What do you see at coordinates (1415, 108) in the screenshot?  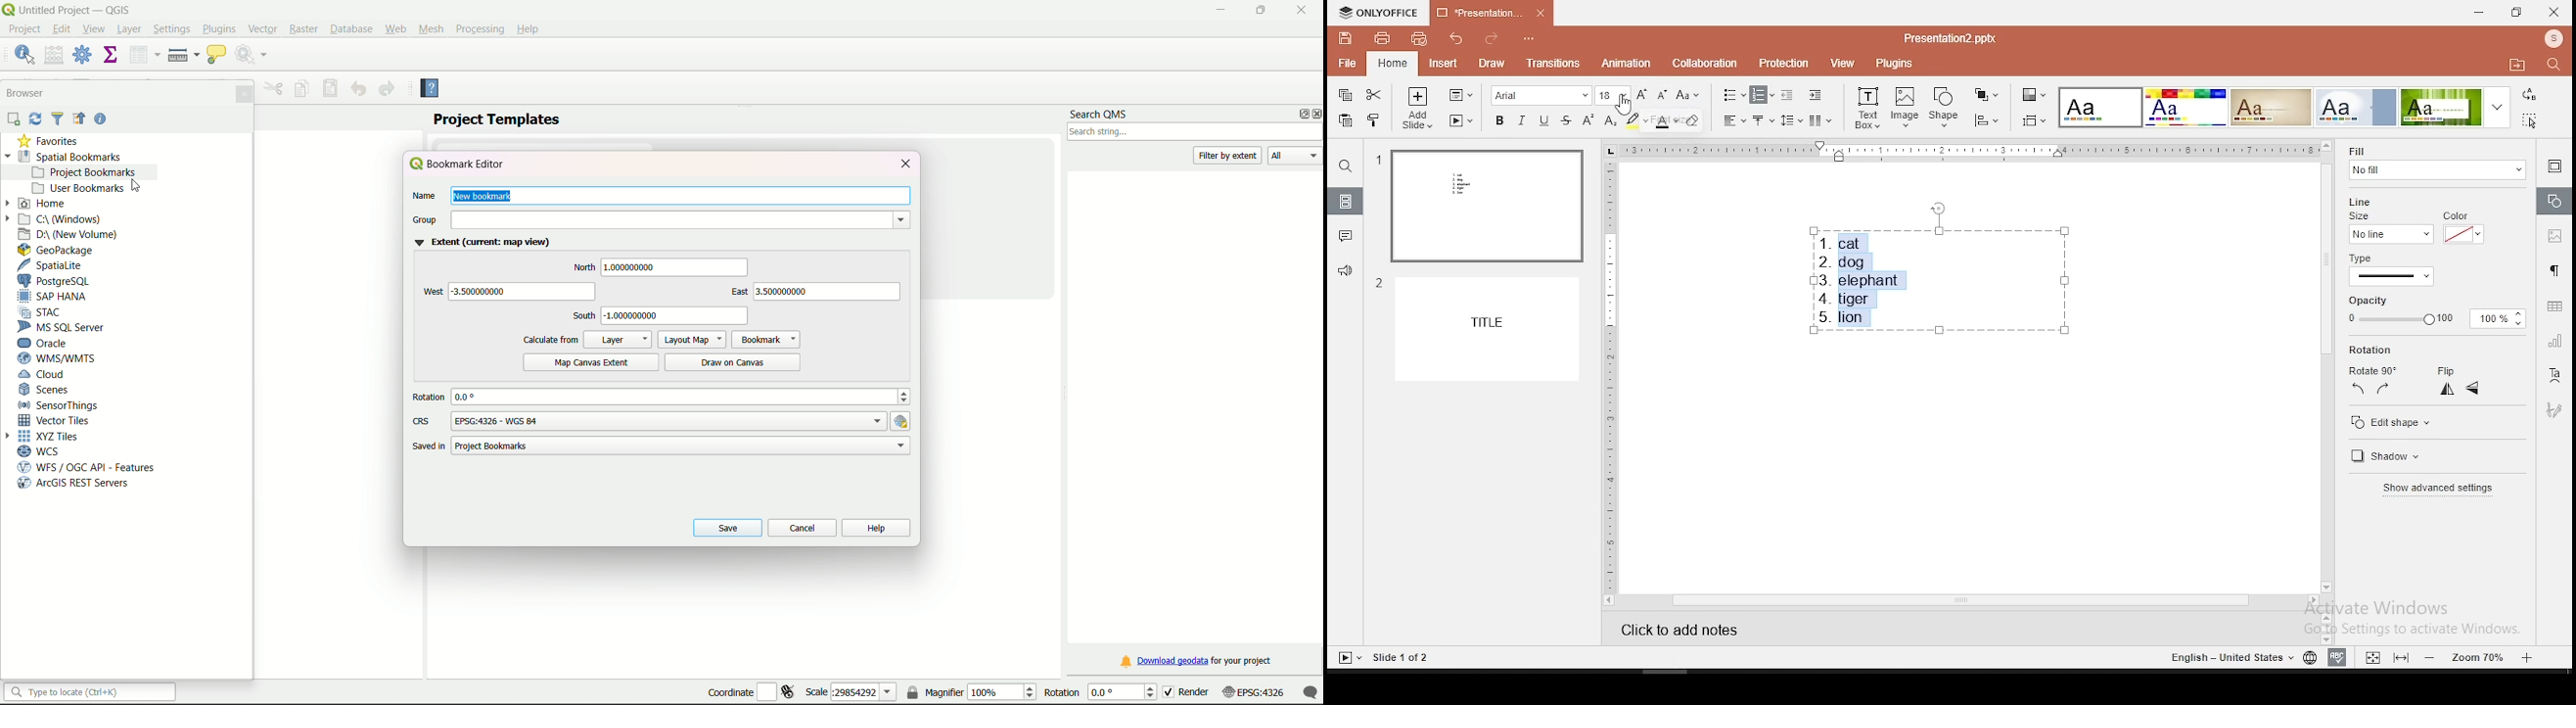 I see `add slide` at bounding box center [1415, 108].